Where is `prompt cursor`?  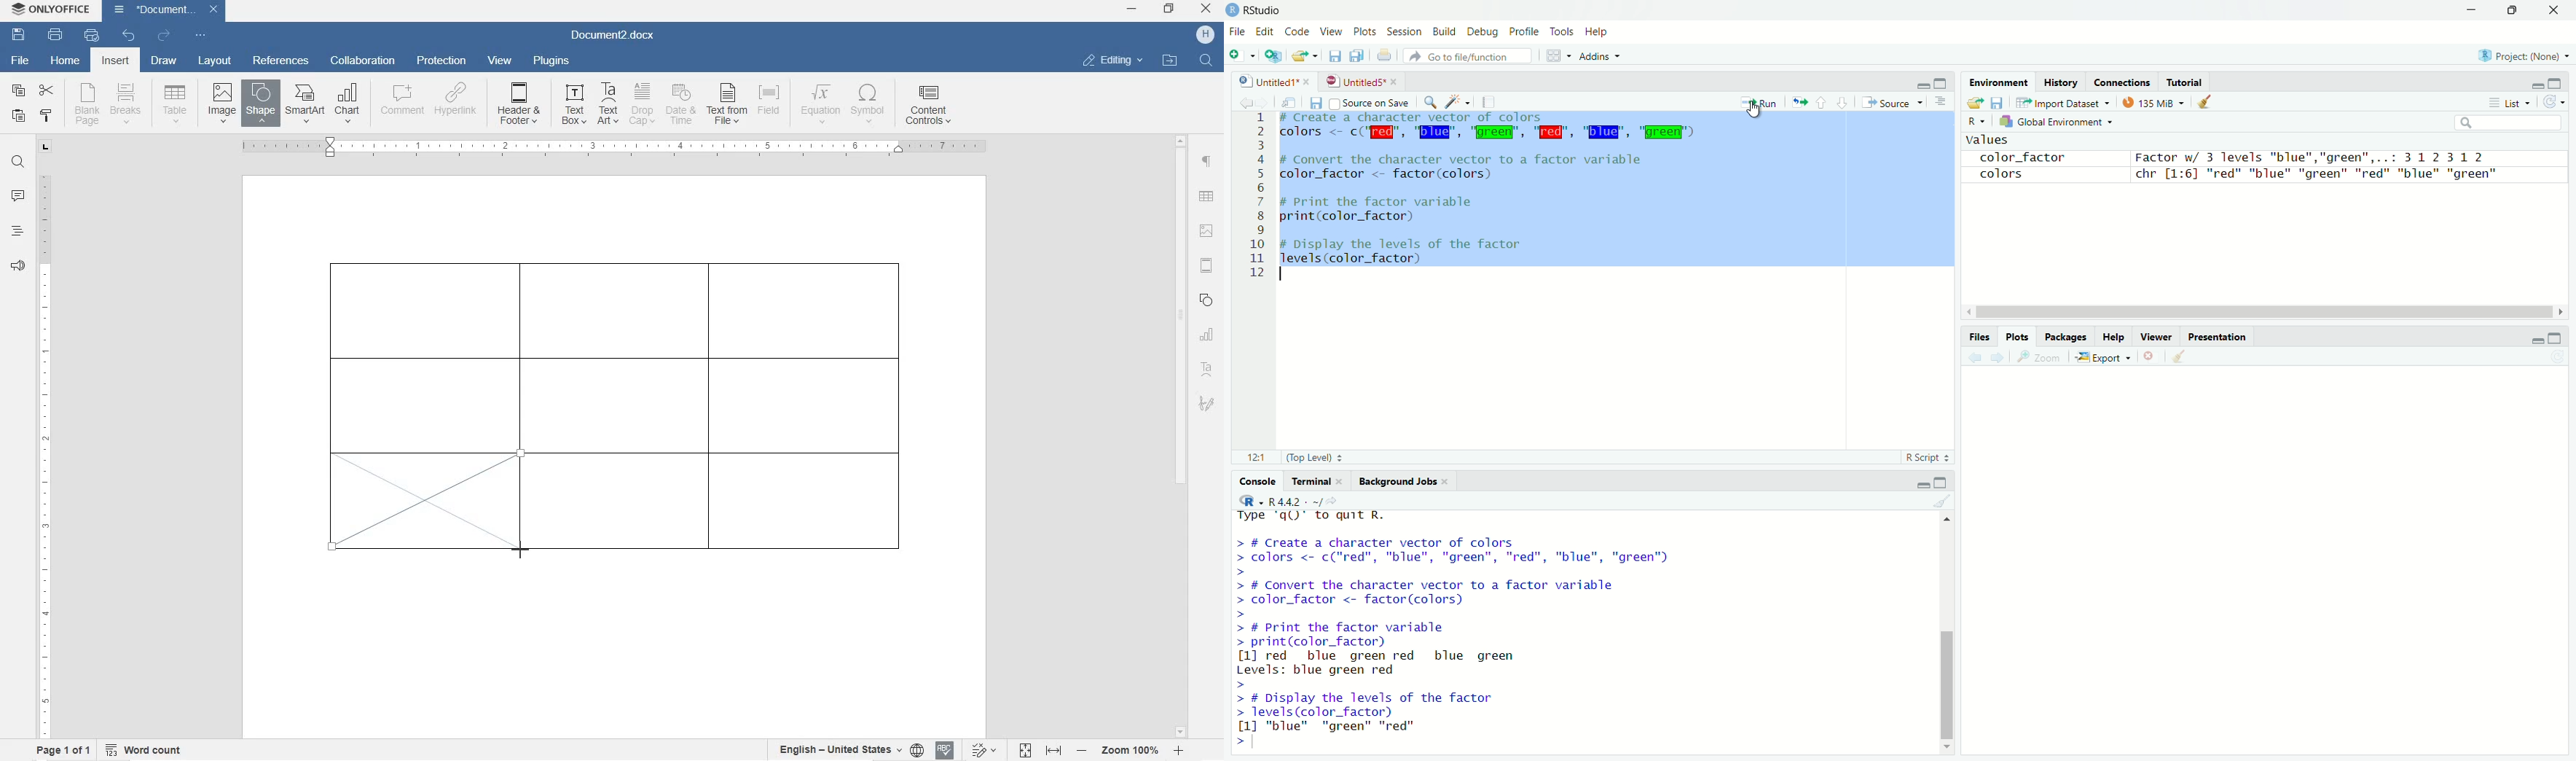
prompt cursor is located at coordinates (1235, 745).